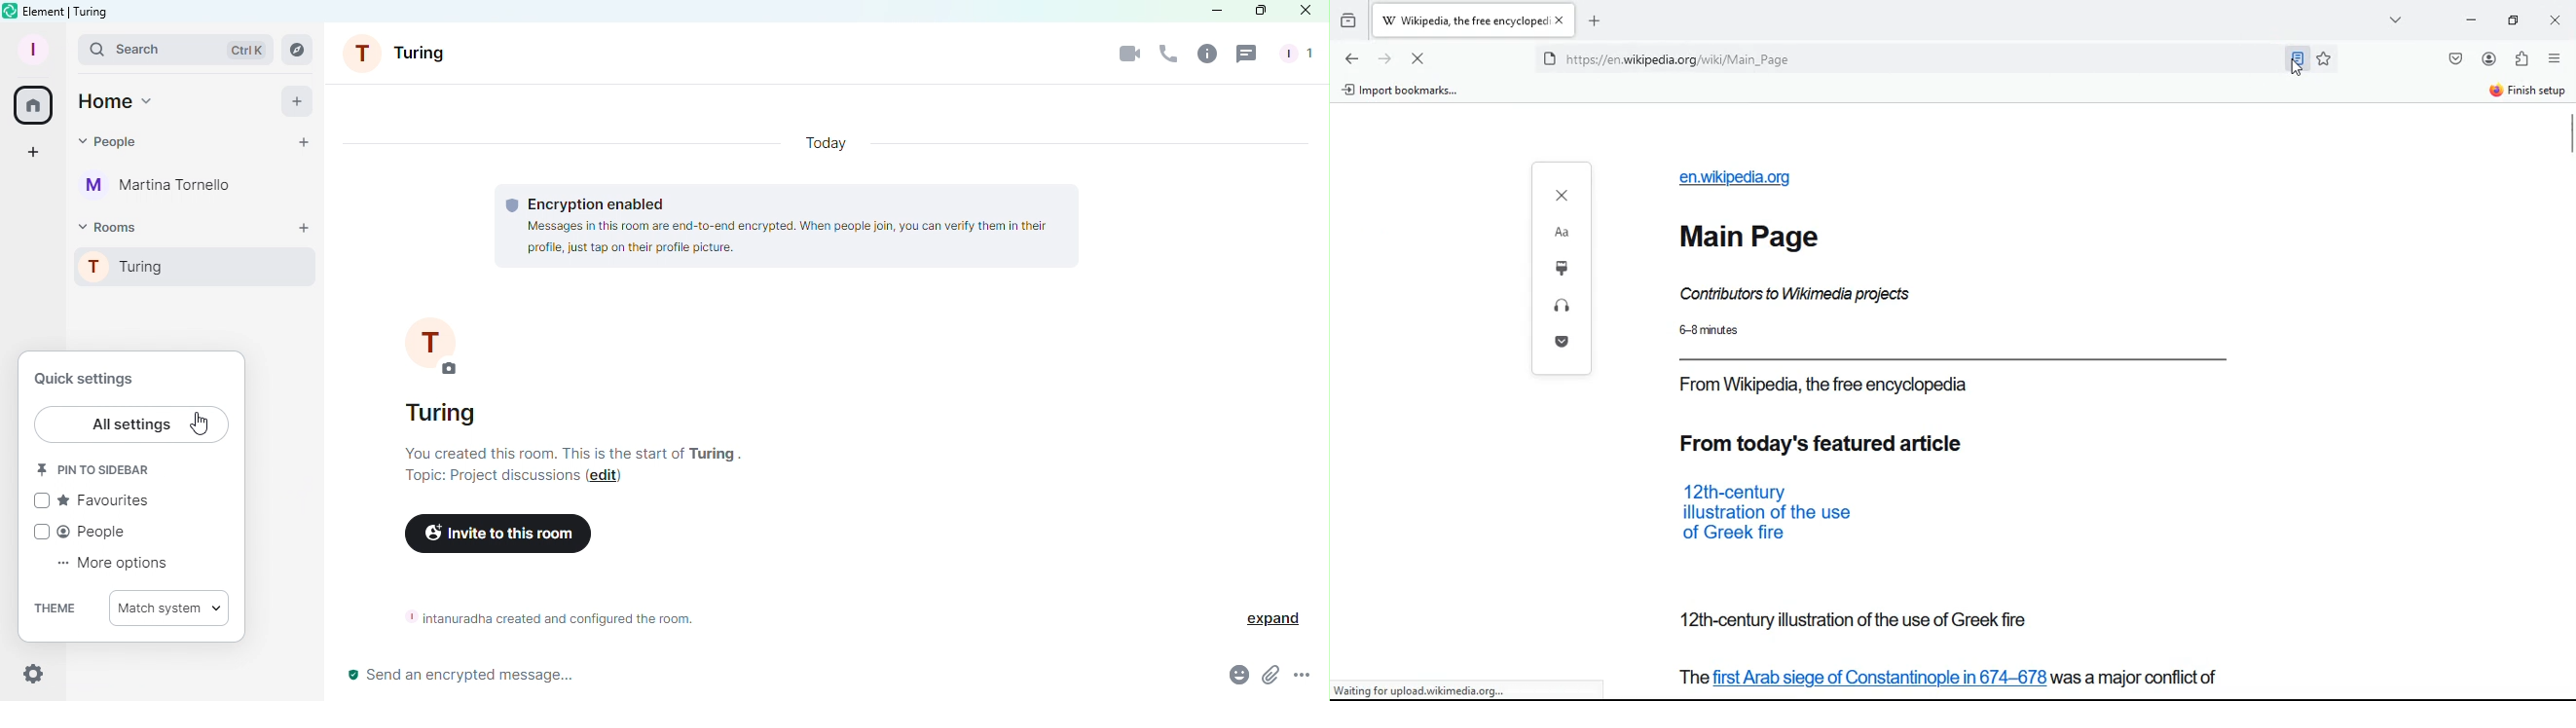 Image resolution: width=2576 pixels, height=728 pixels. Describe the element at coordinates (1232, 676) in the screenshot. I see `Emoji` at that location.